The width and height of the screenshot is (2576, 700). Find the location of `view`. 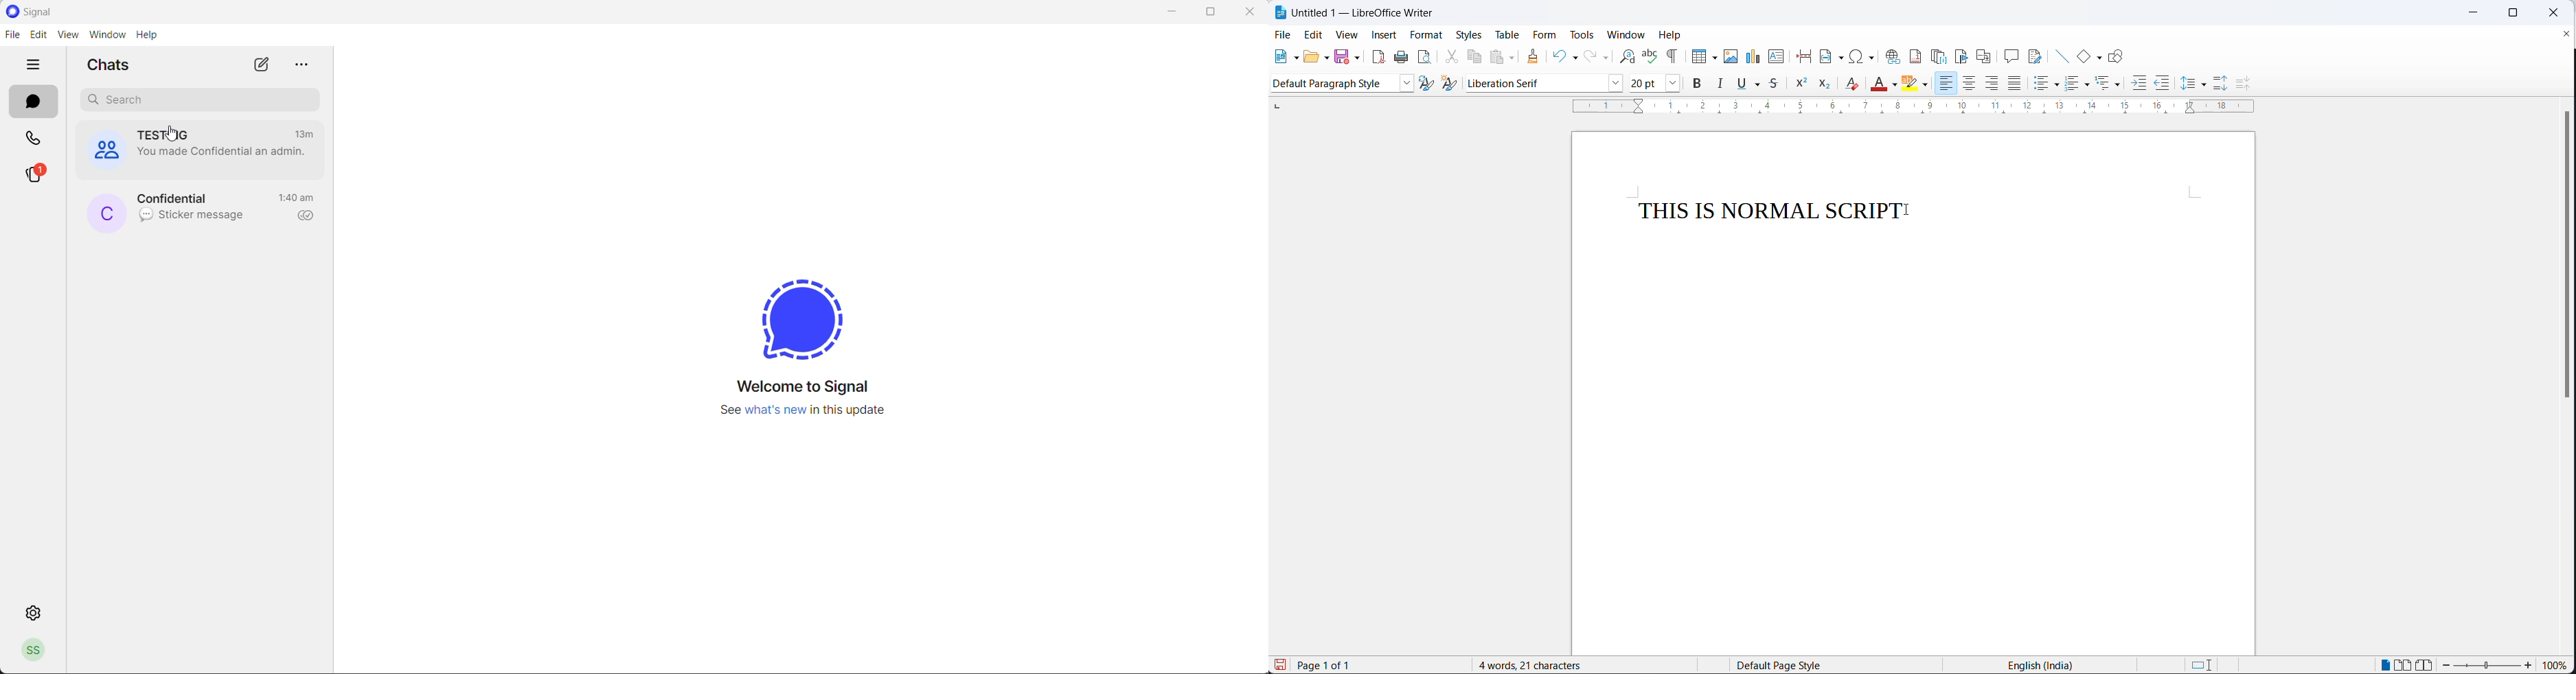

view is located at coordinates (1342, 36).